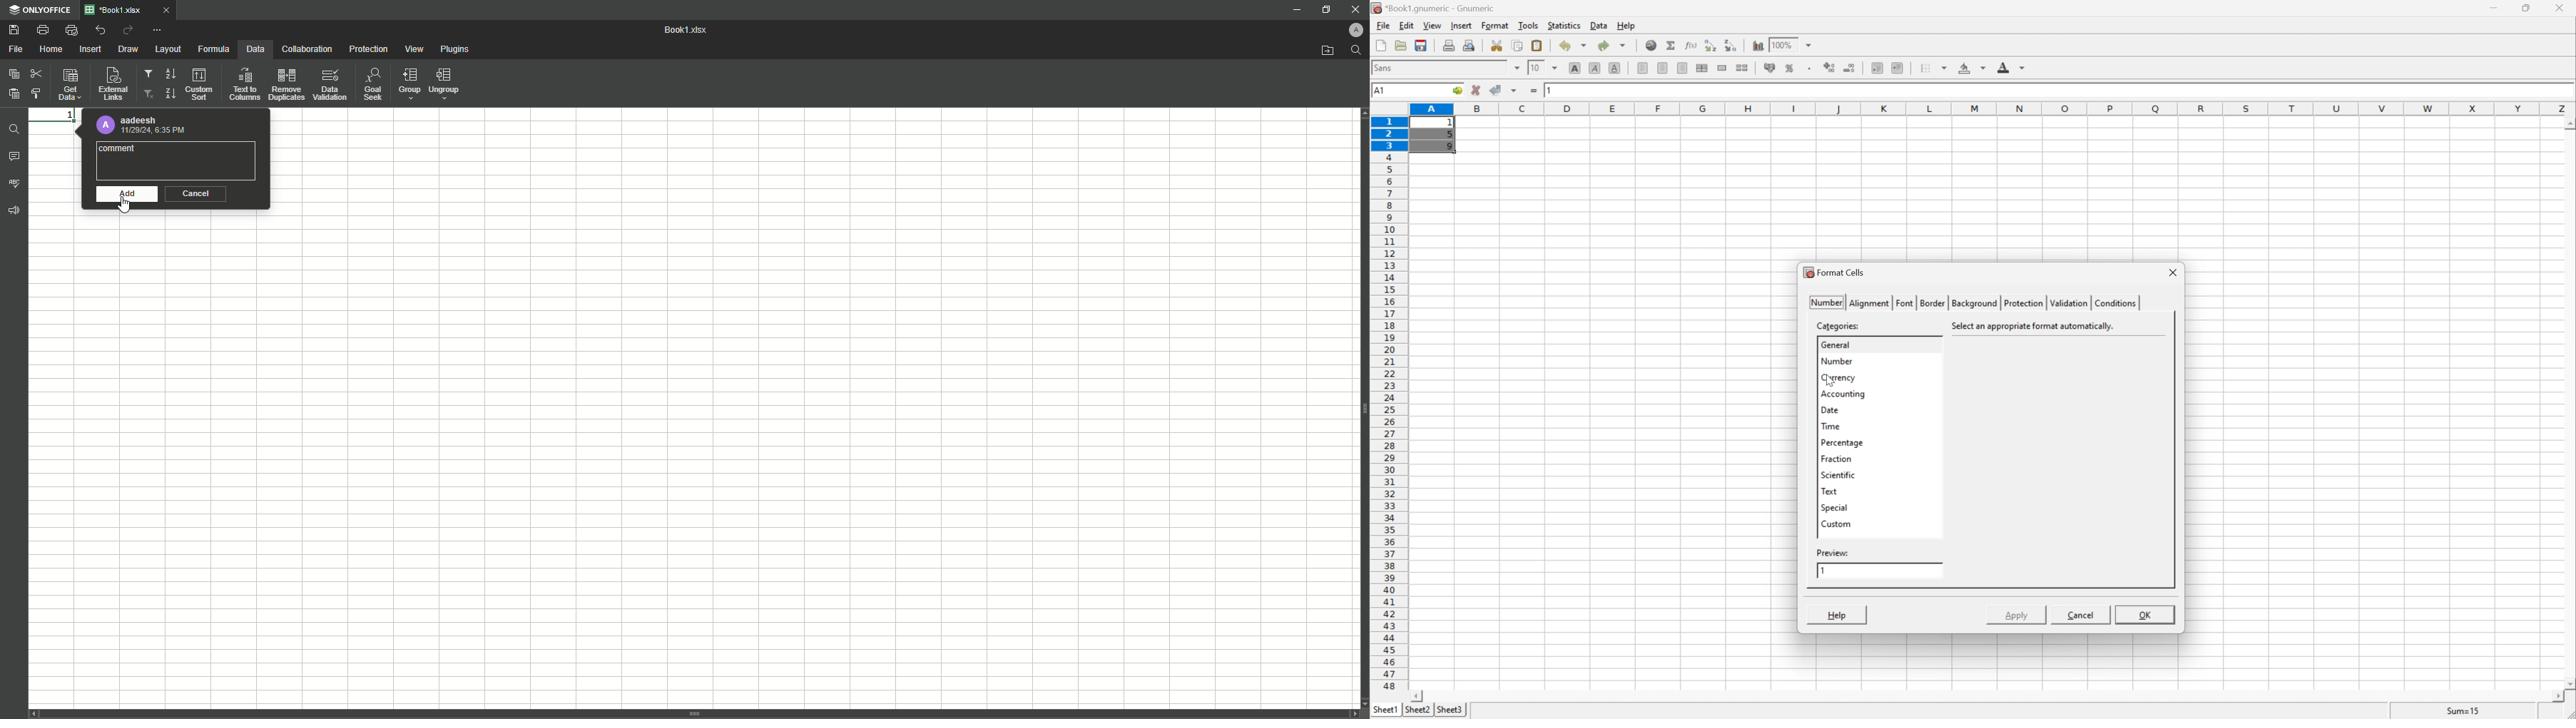 The height and width of the screenshot is (728, 2576). Describe the element at coordinates (1452, 123) in the screenshot. I see `1` at that location.